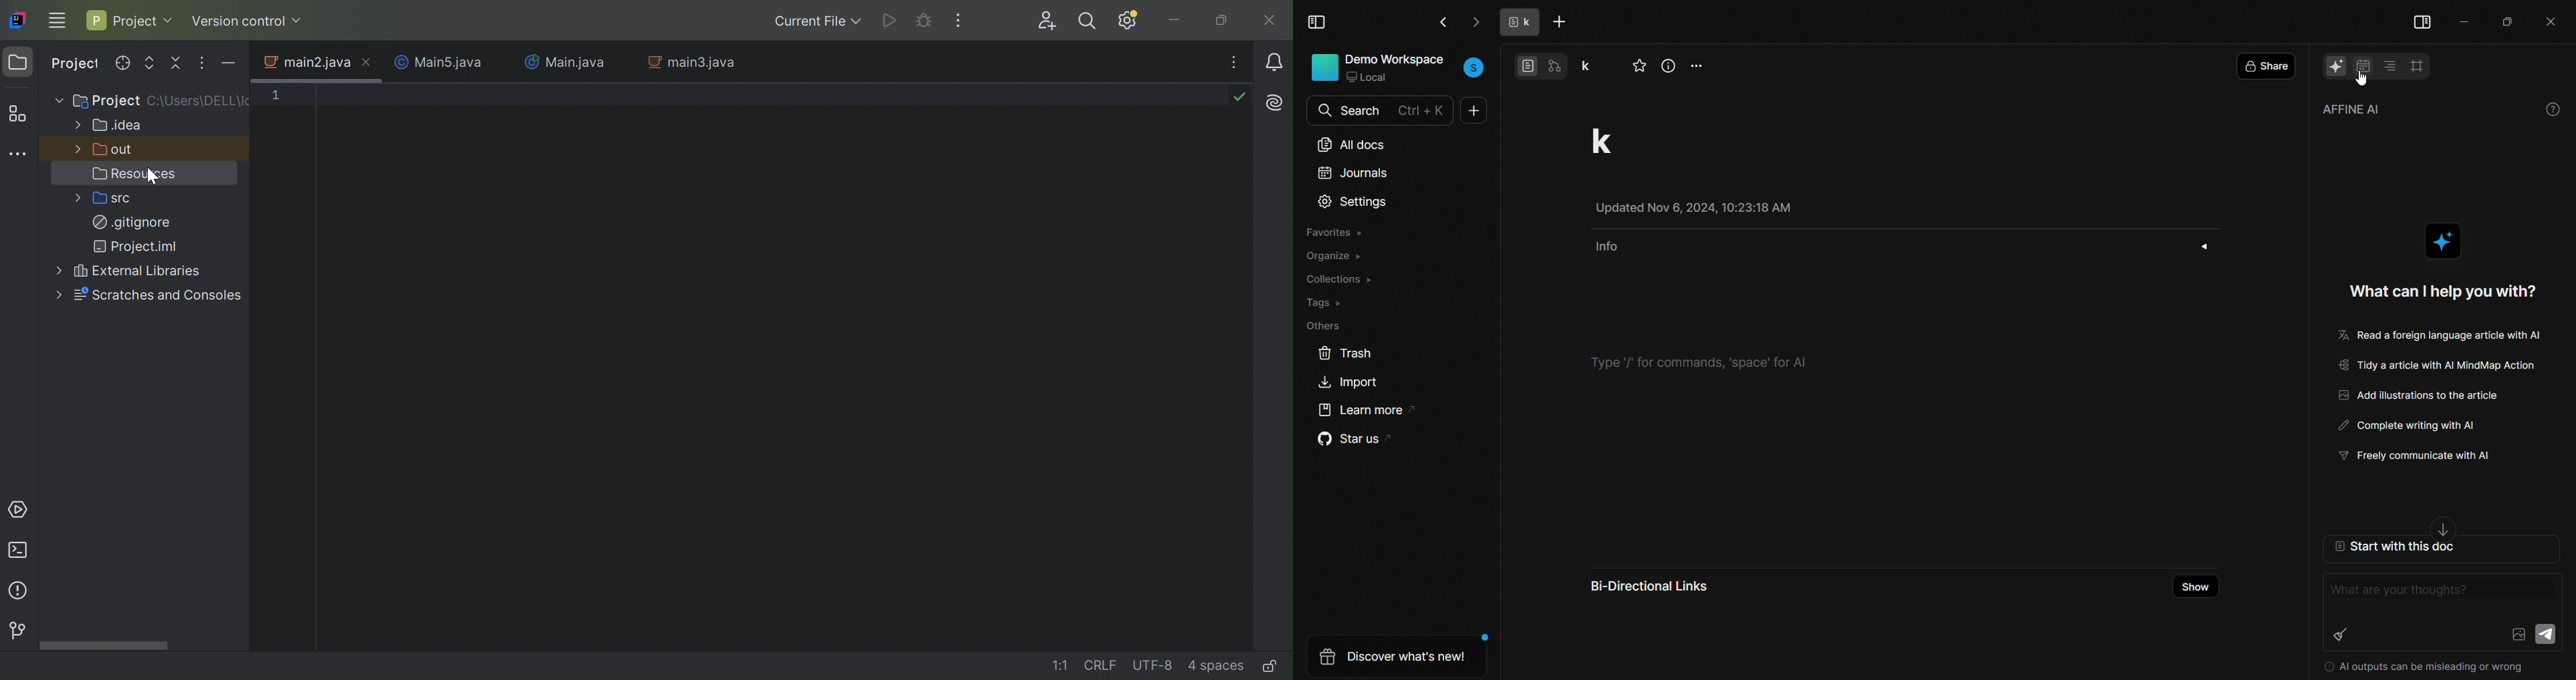  What do you see at coordinates (246, 21) in the screenshot?
I see `Version control` at bounding box center [246, 21].